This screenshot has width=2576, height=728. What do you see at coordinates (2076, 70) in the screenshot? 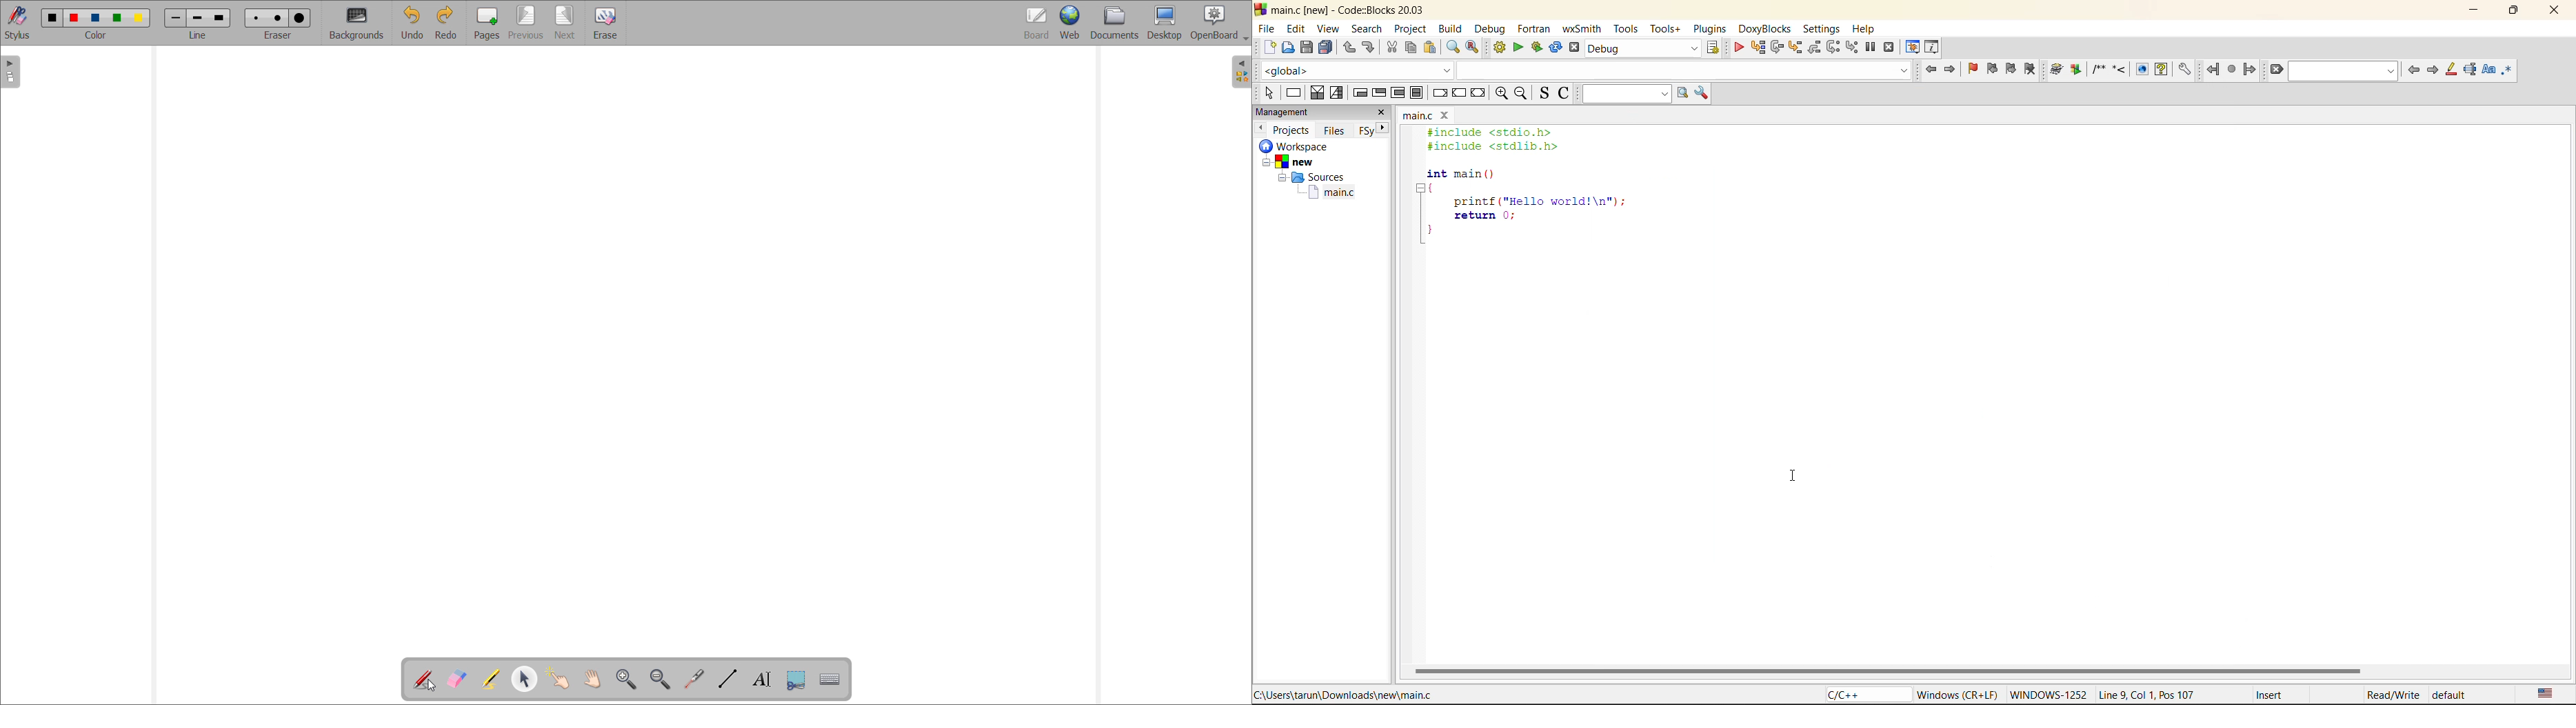
I see `Extract documentation for the current project` at bounding box center [2076, 70].